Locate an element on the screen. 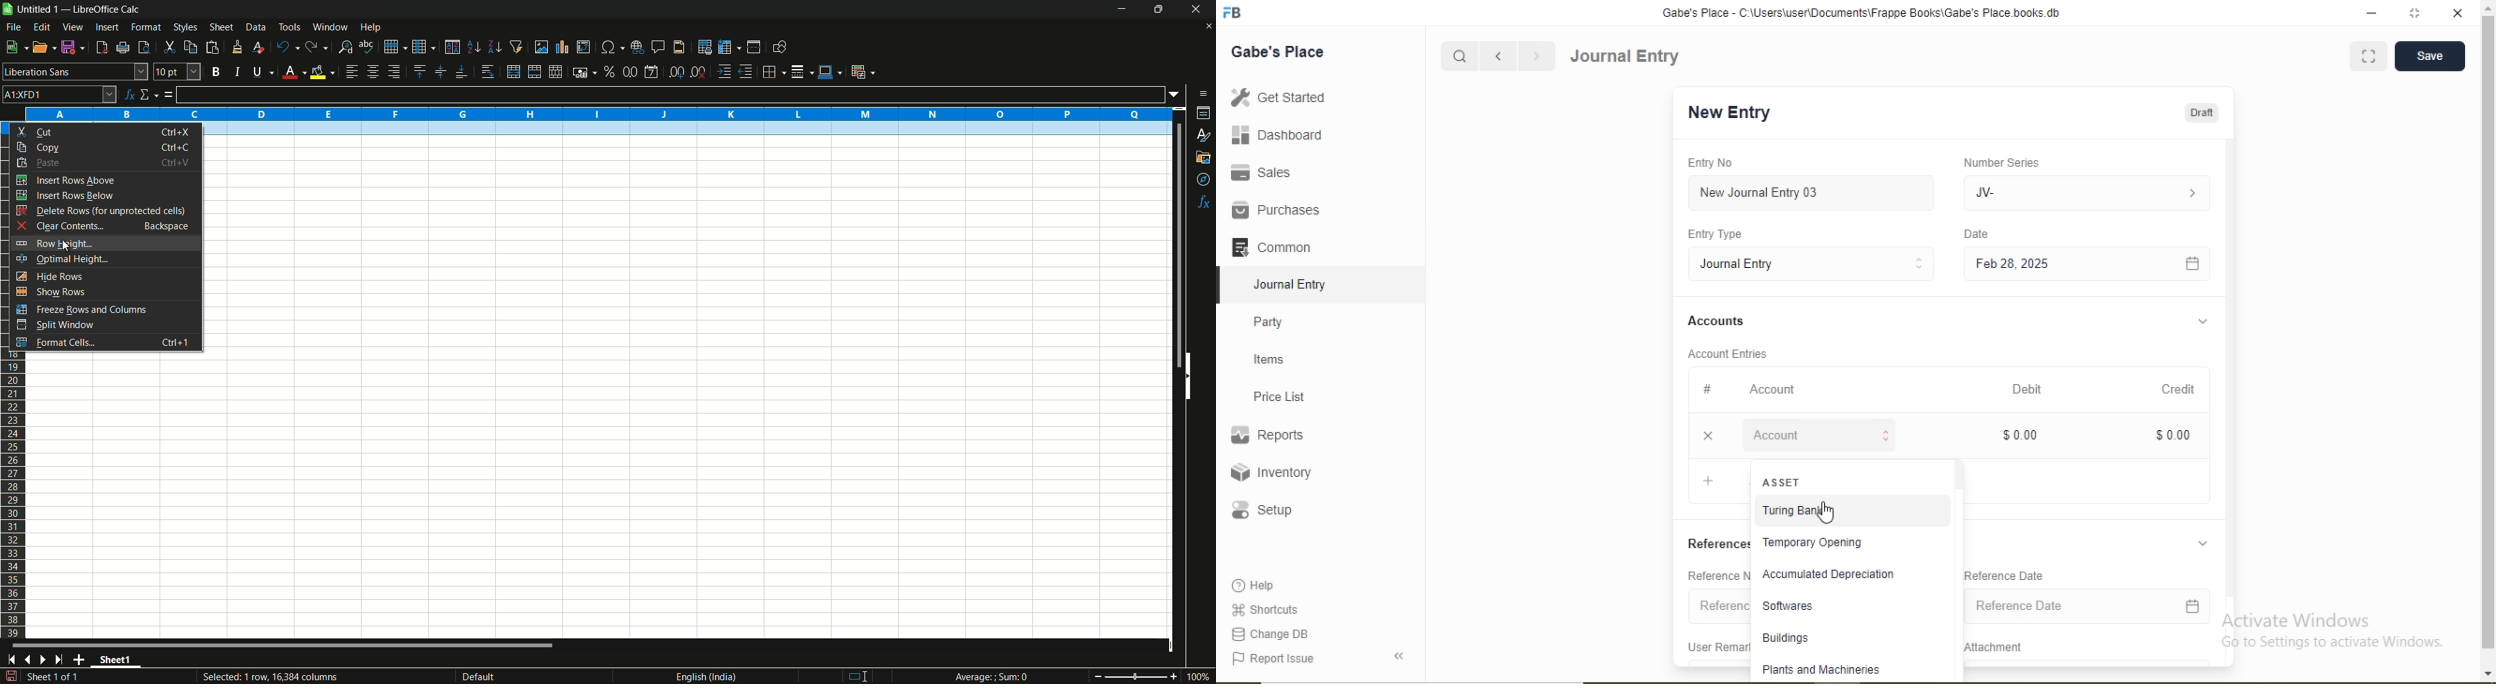  row height is located at coordinates (103, 243).